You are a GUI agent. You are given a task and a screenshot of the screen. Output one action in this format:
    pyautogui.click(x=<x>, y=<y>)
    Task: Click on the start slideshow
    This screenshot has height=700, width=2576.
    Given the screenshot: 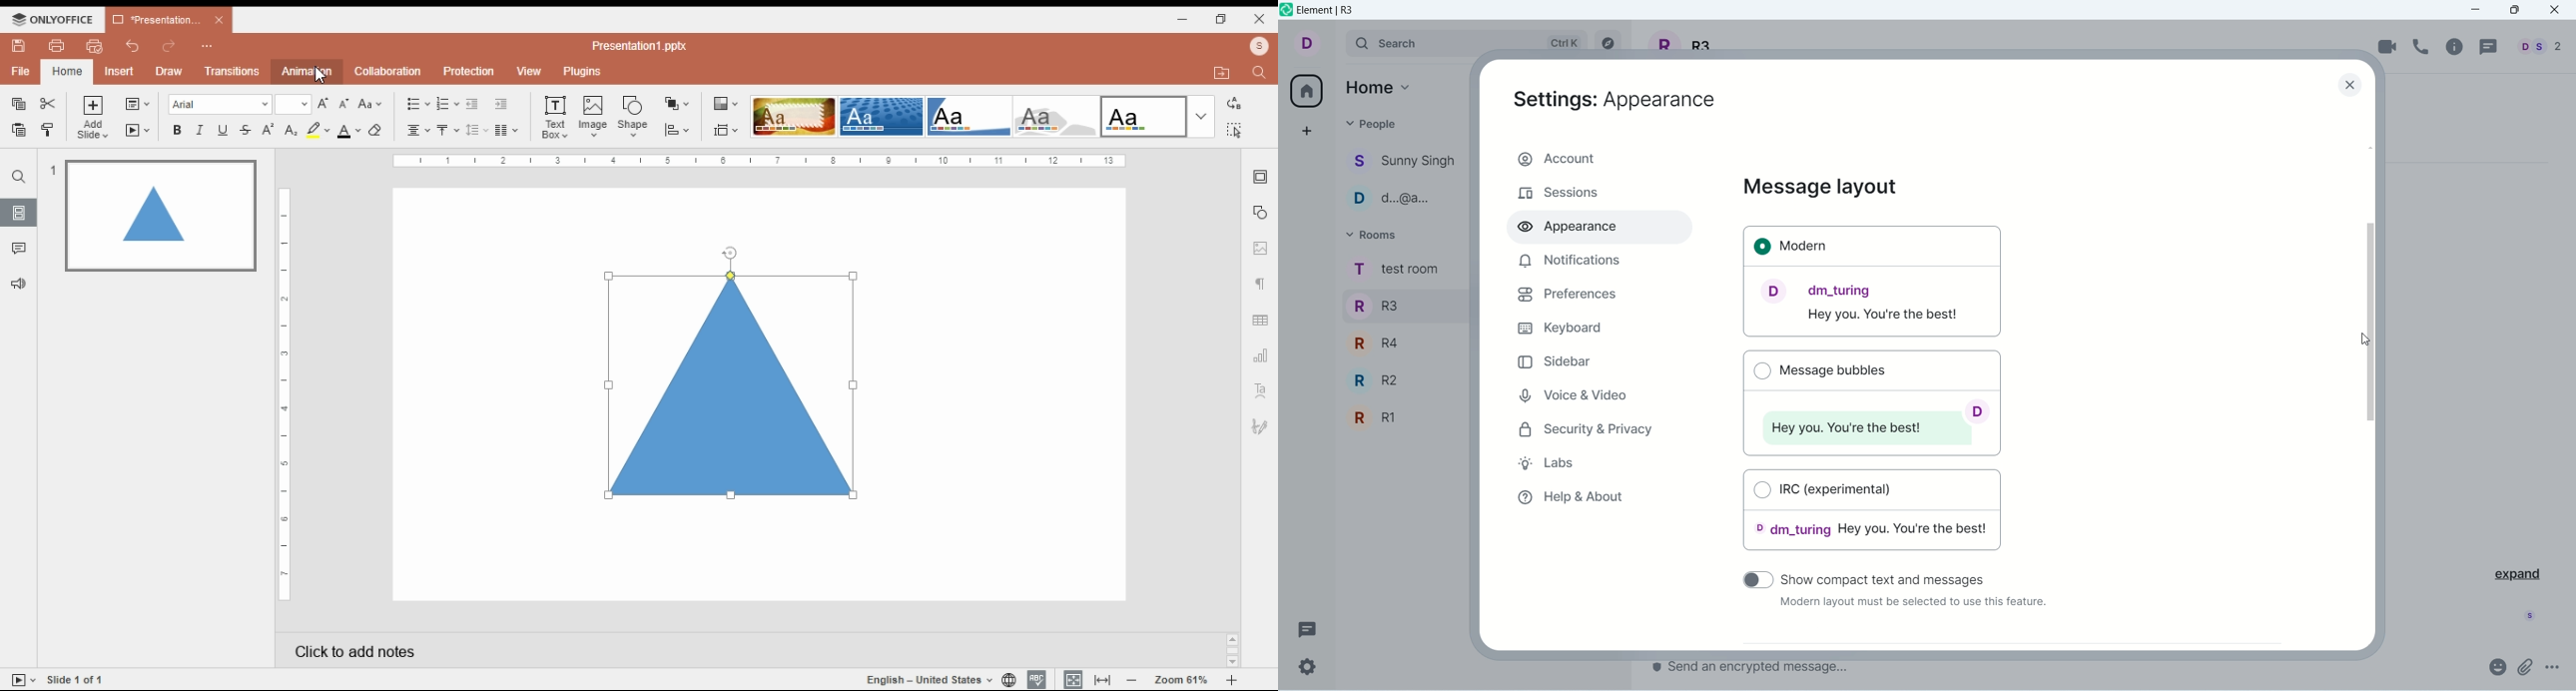 What is the action you would take?
    pyautogui.click(x=24, y=679)
    